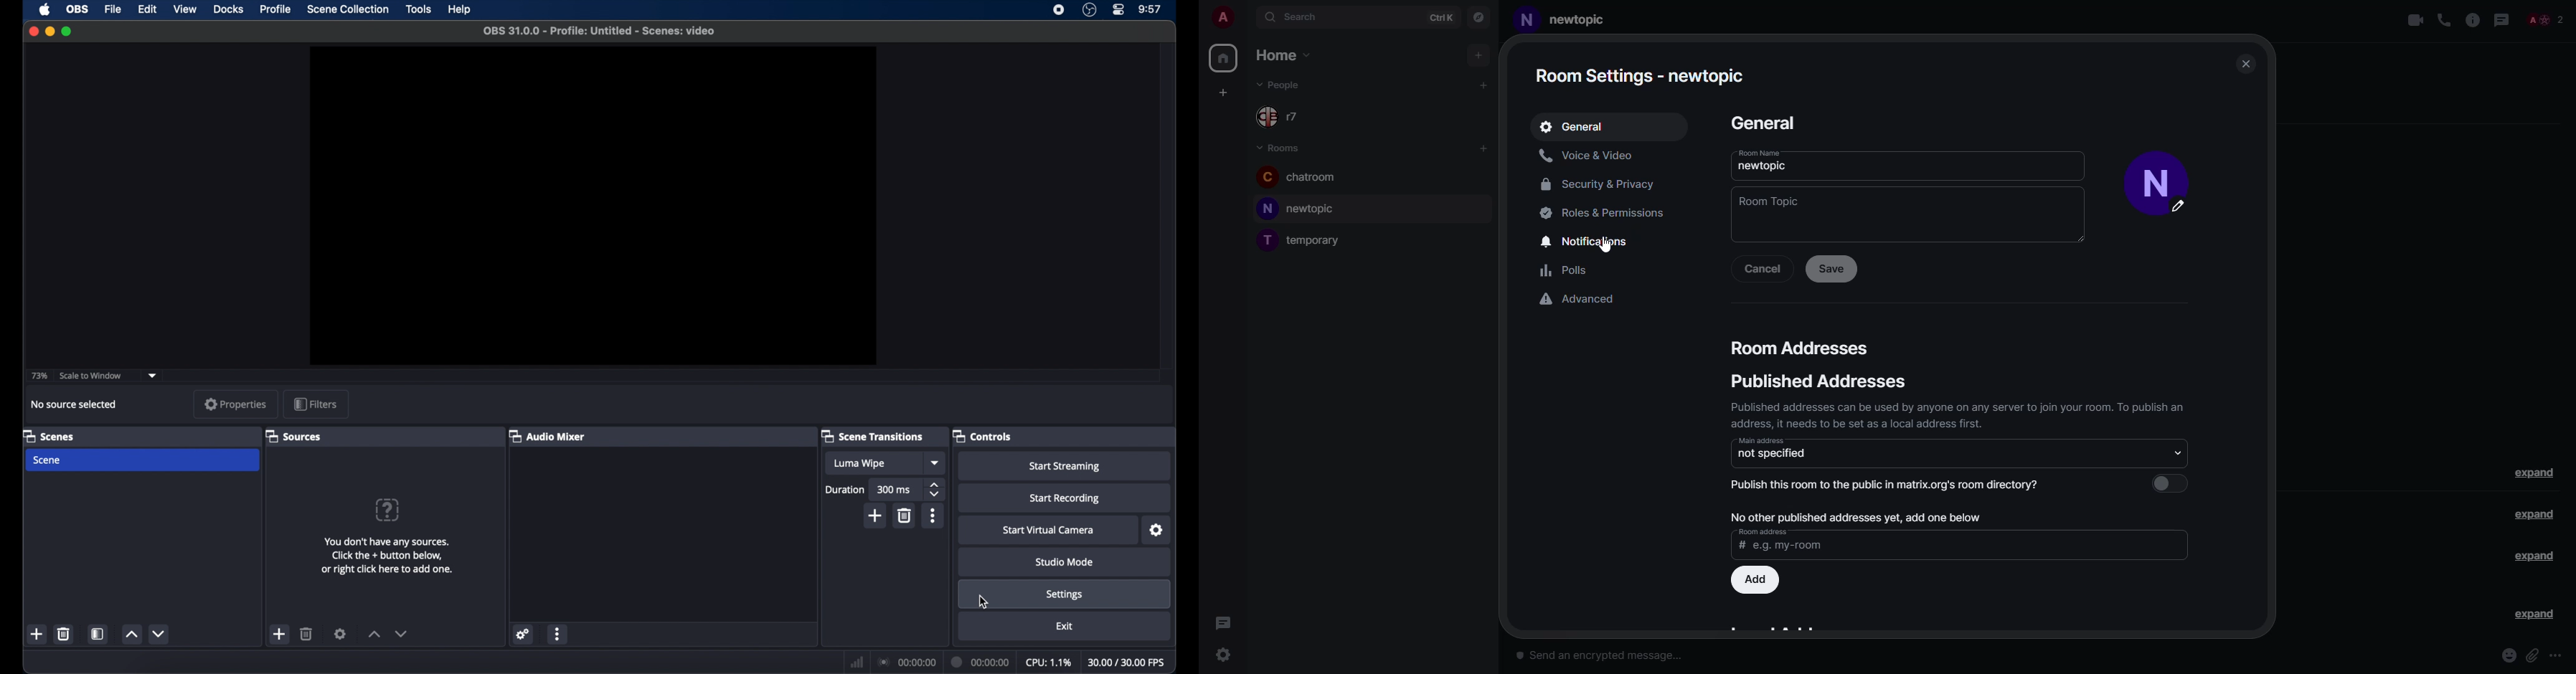  I want to click on edit, so click(147, 10).